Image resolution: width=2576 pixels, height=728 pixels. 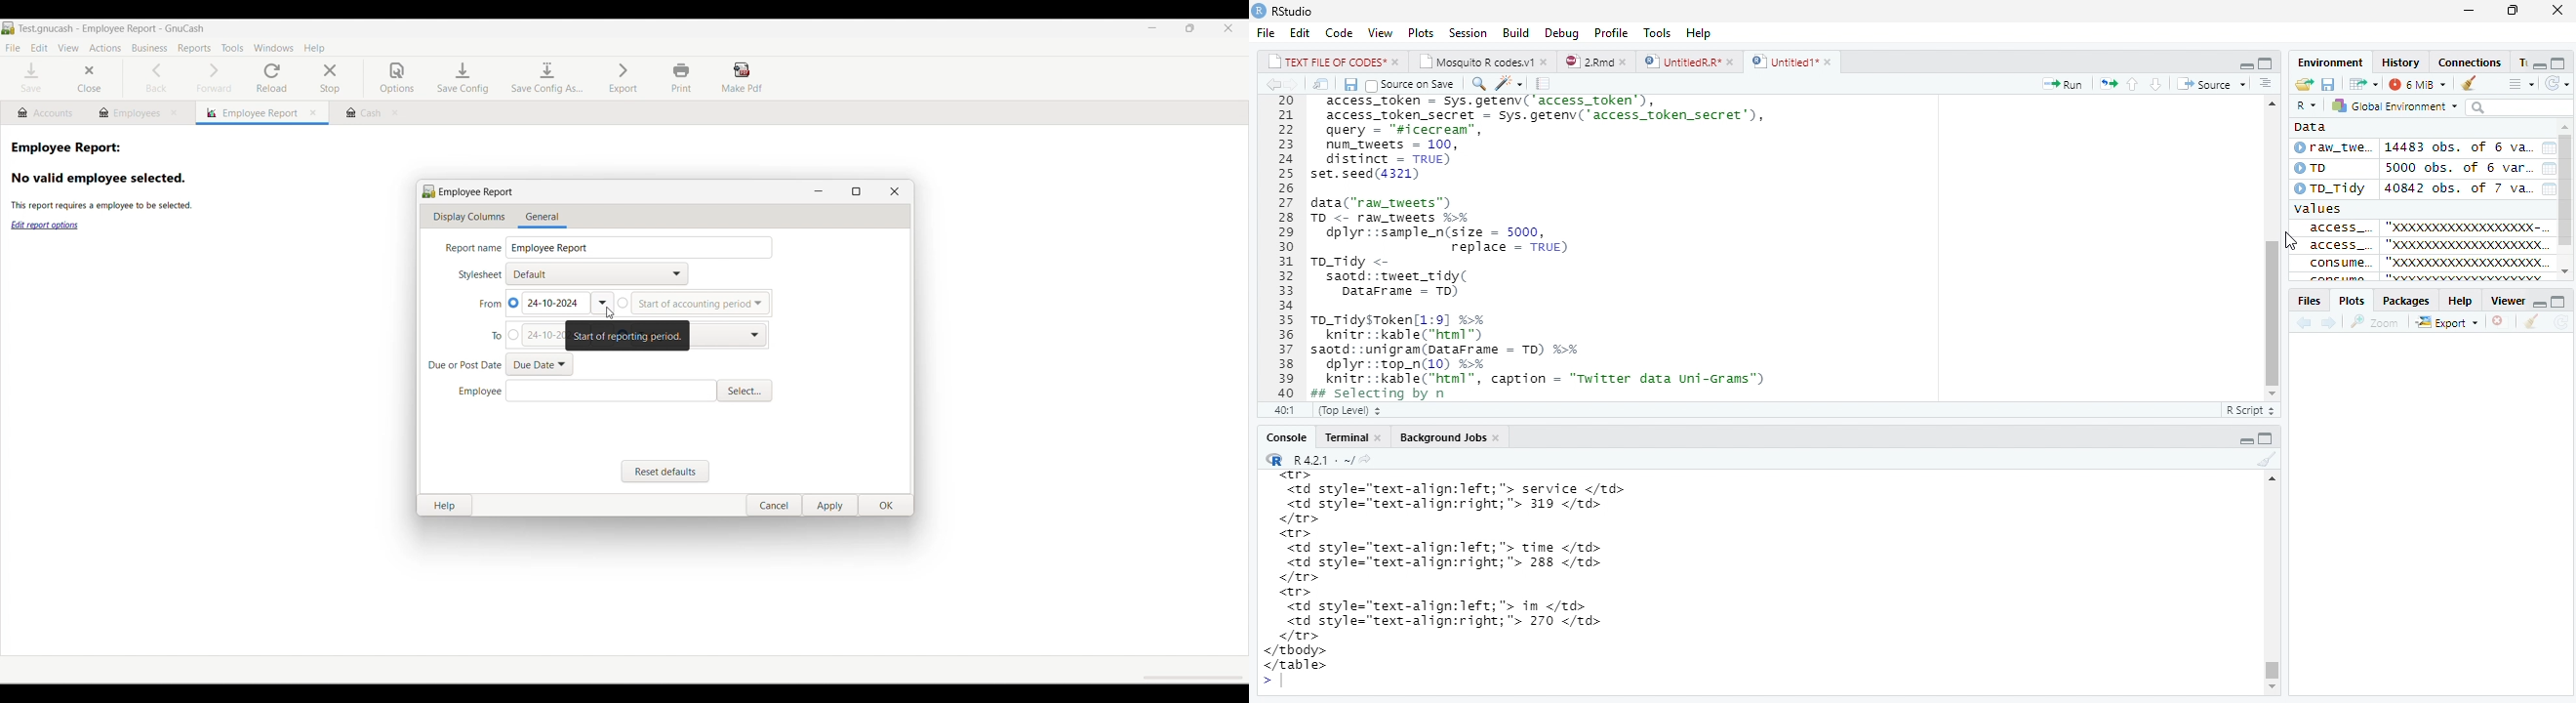 What do you see at coordinates (1299, 30) in the screenshot?
I see `Edit` at bounding box center [1299, 30].